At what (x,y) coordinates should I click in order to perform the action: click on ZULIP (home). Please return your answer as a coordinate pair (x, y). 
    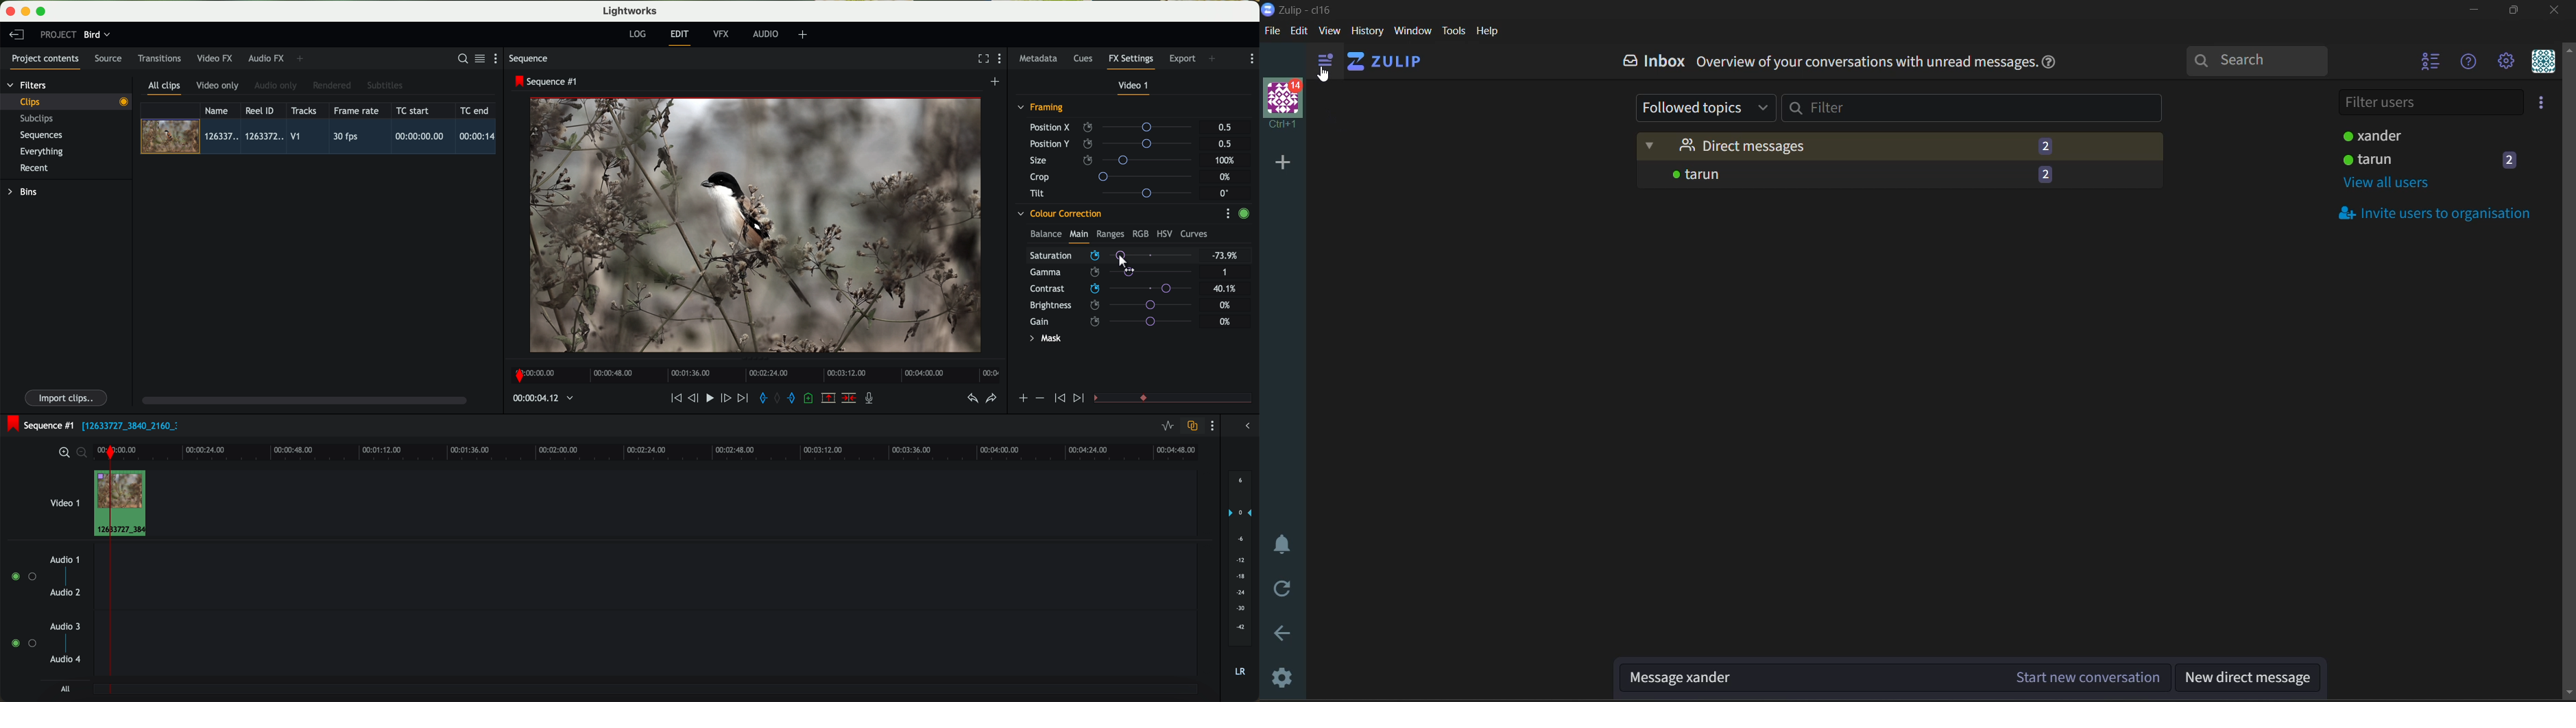
    Looking at the image, I should click on (1385, 63).